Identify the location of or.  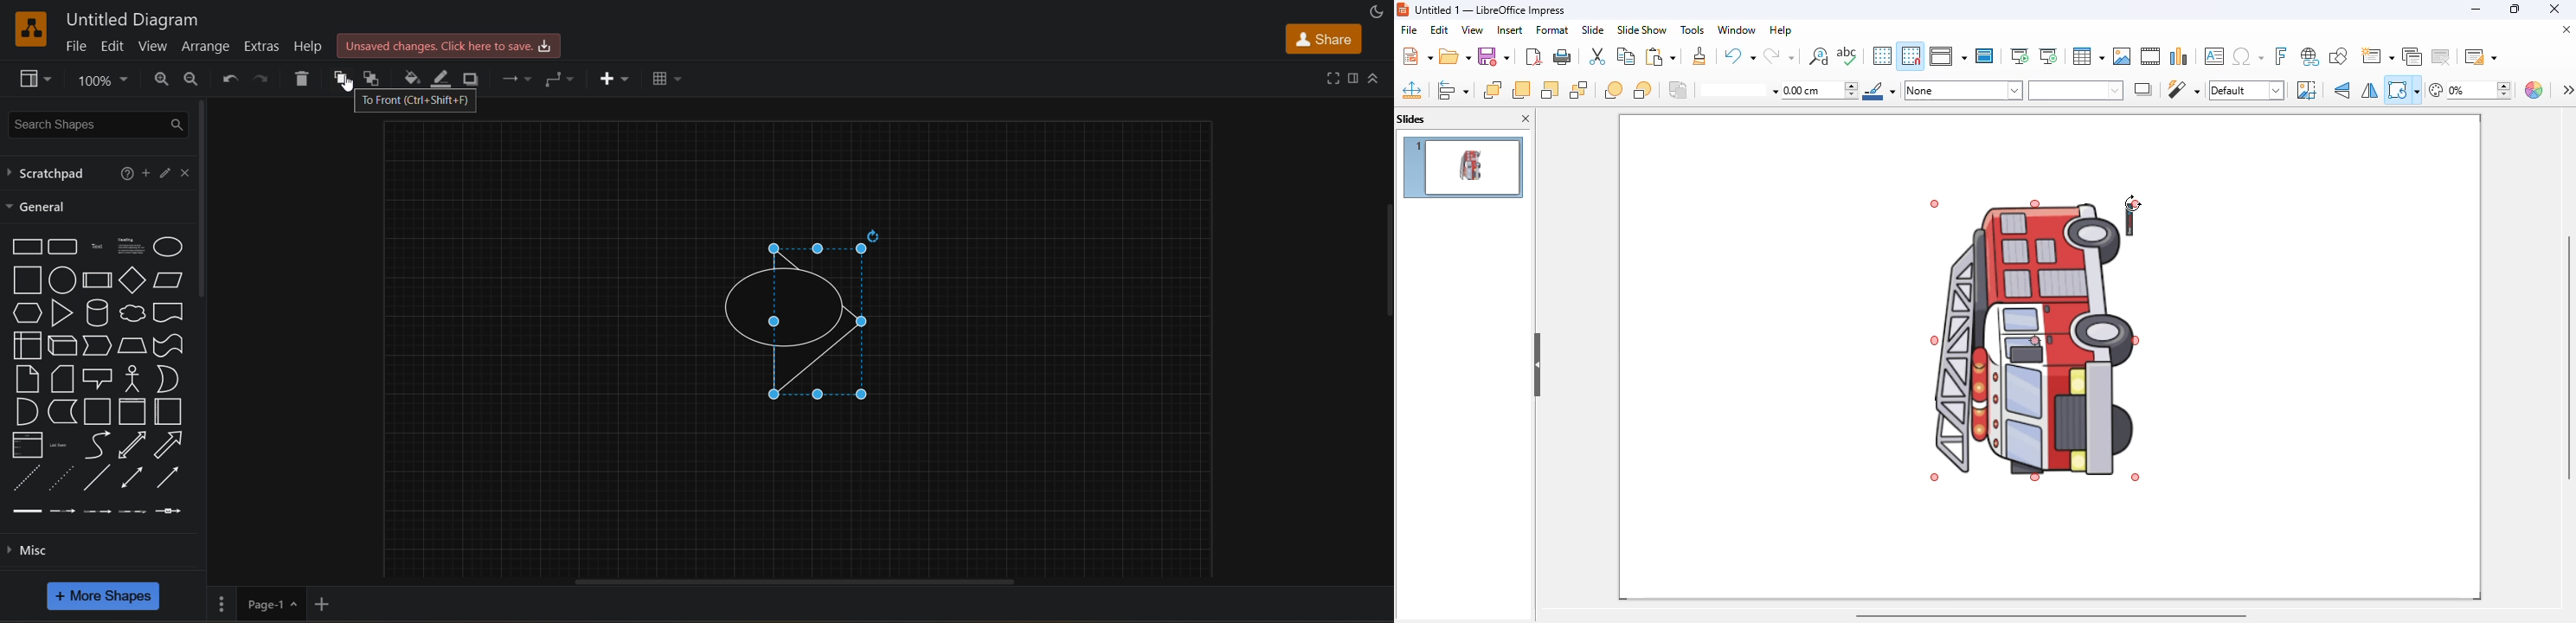
(168, 379).